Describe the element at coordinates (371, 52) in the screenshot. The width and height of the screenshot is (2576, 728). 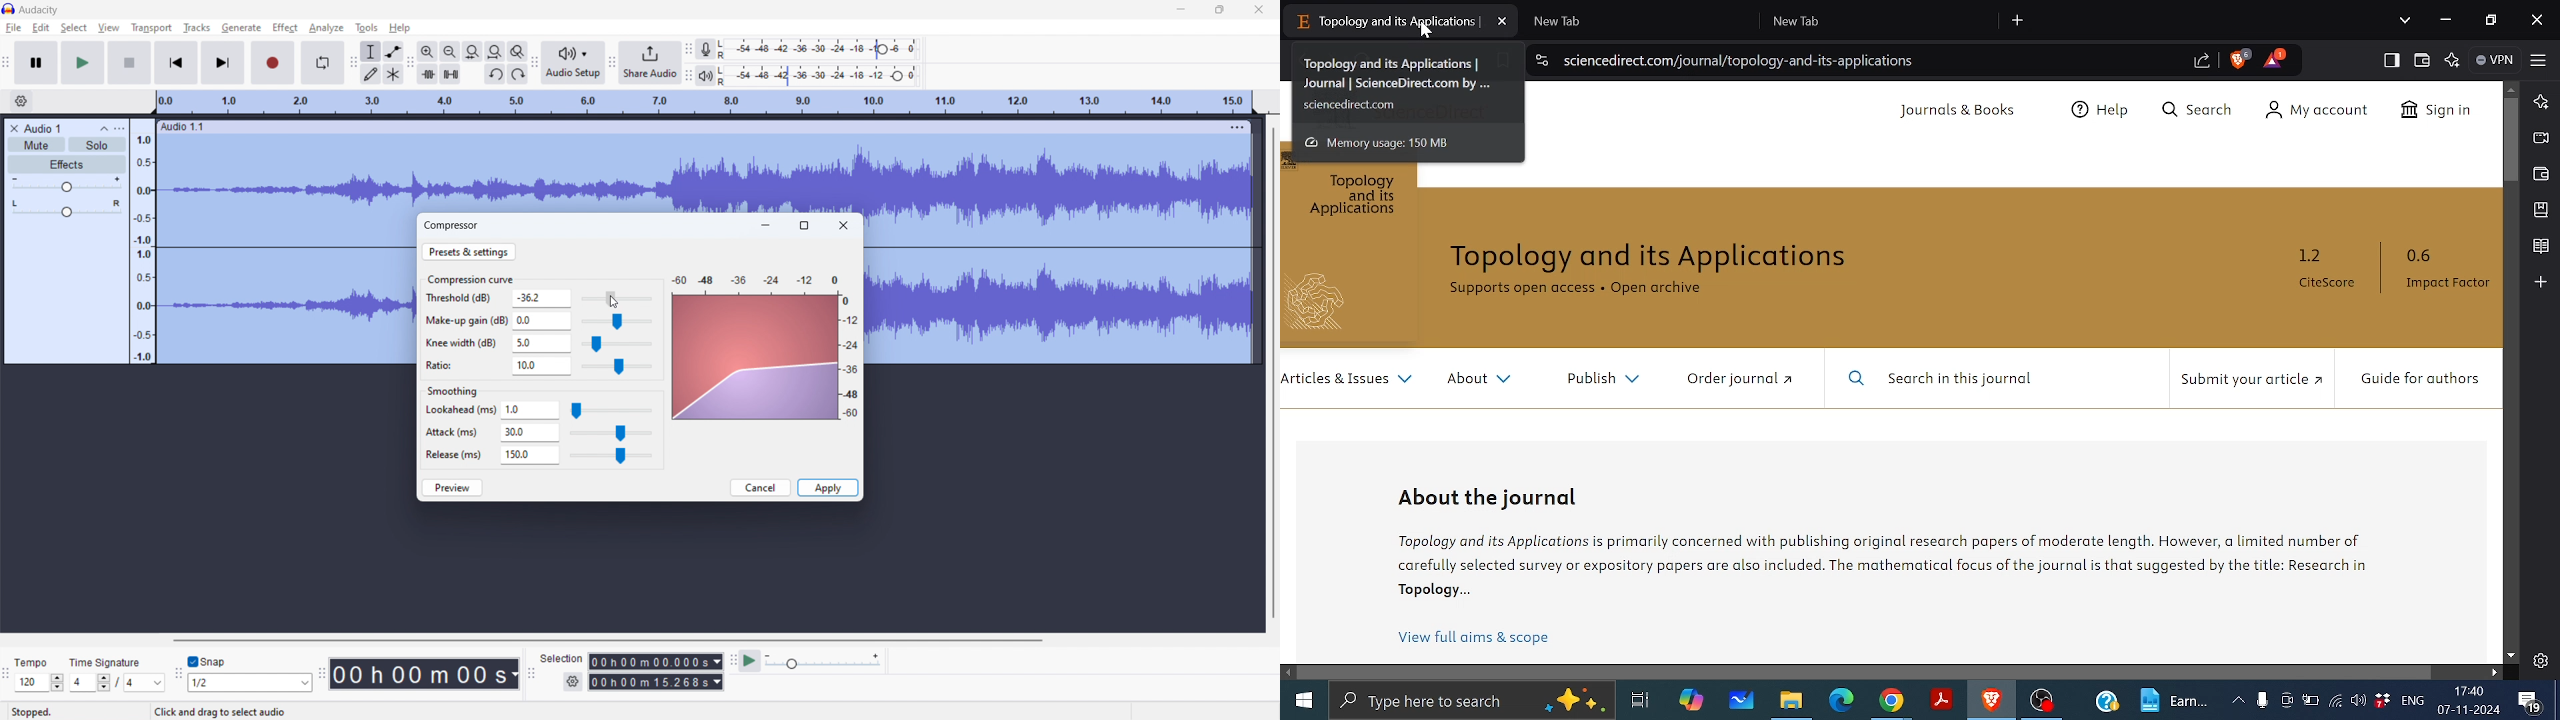
I see `selection tool` at that location.